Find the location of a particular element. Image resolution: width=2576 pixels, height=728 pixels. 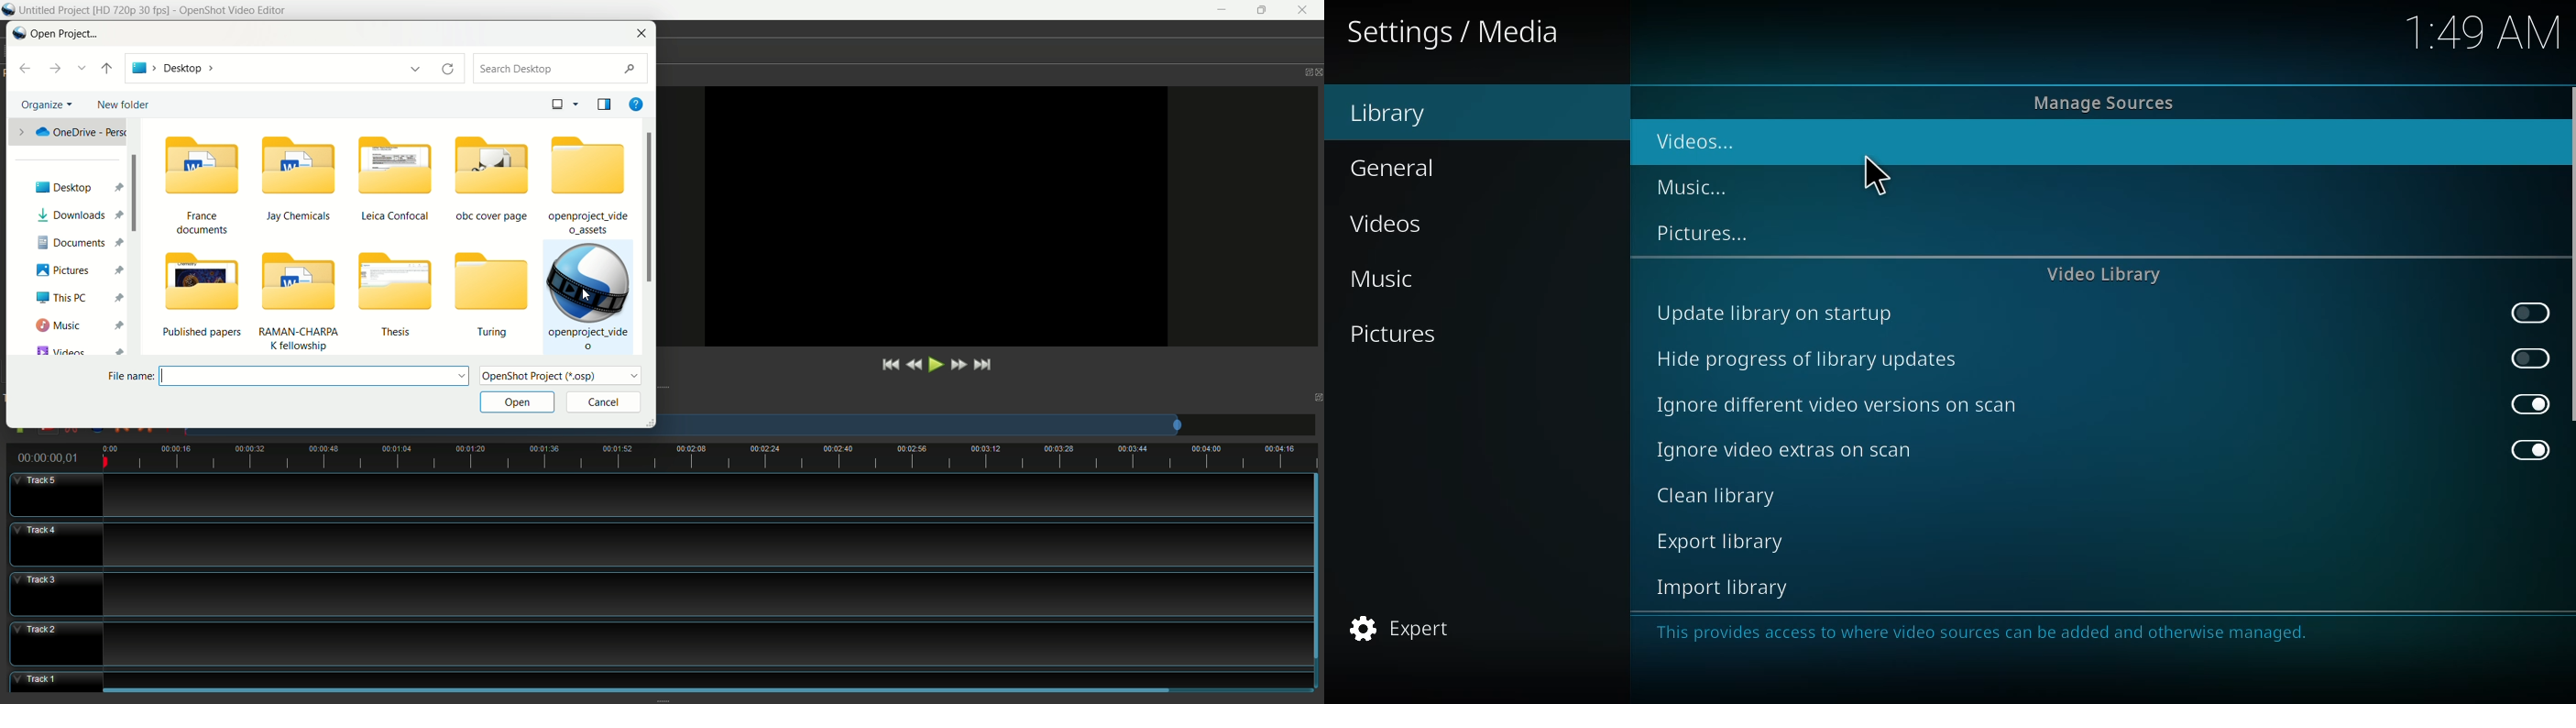

manage sources is located at coordinates (2104, 102).